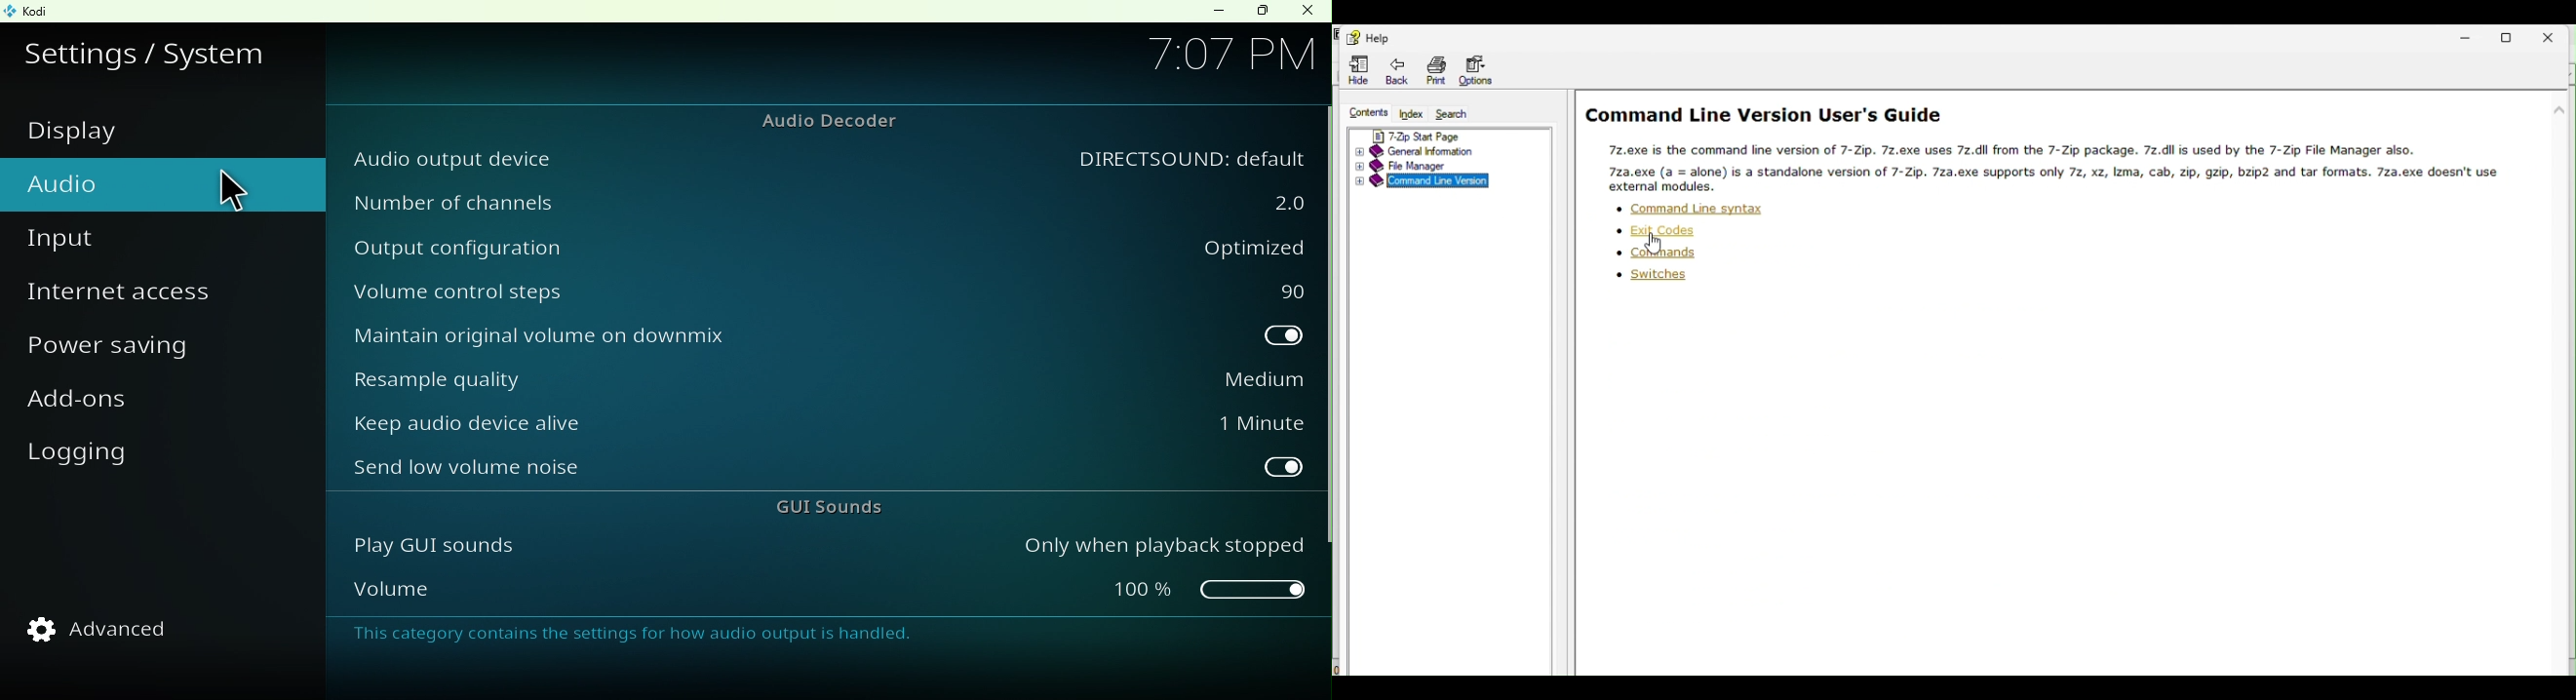 This screenshot has width=2576, height=700. Describe the element at coordinates (1192, 468) in the screenshot. I see `toggle` at that location.